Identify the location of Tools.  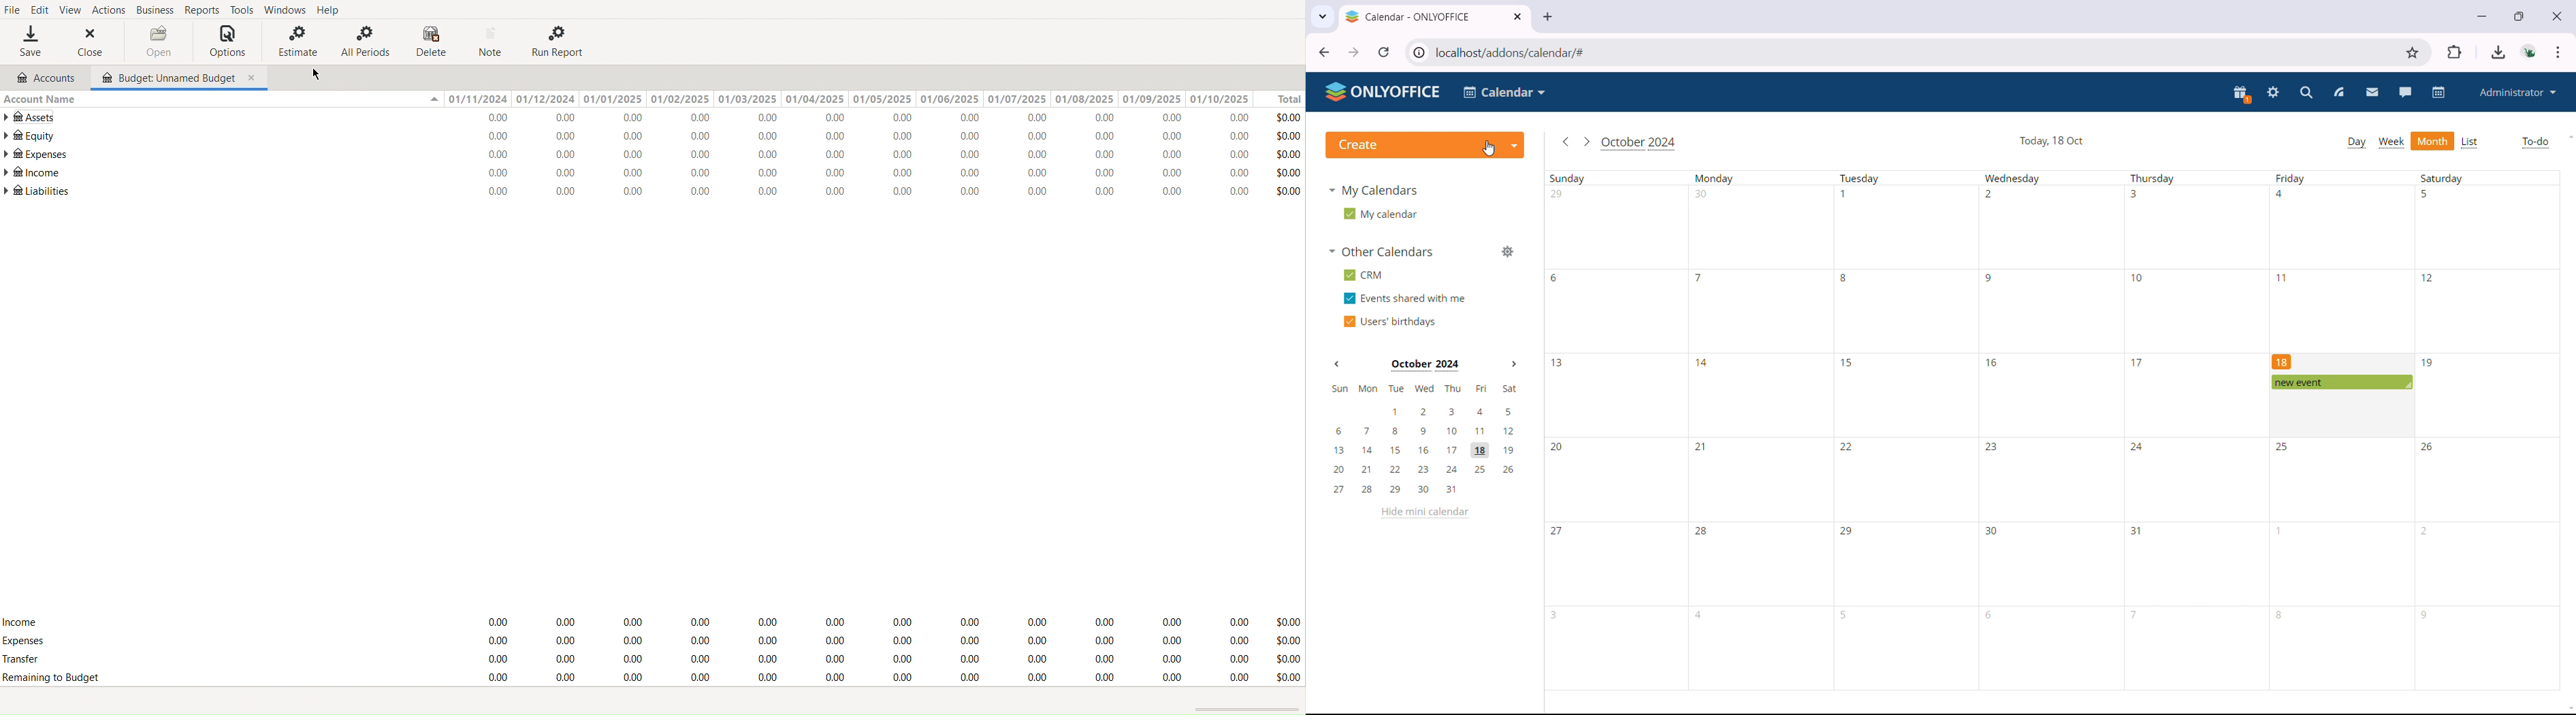
(243, 10).